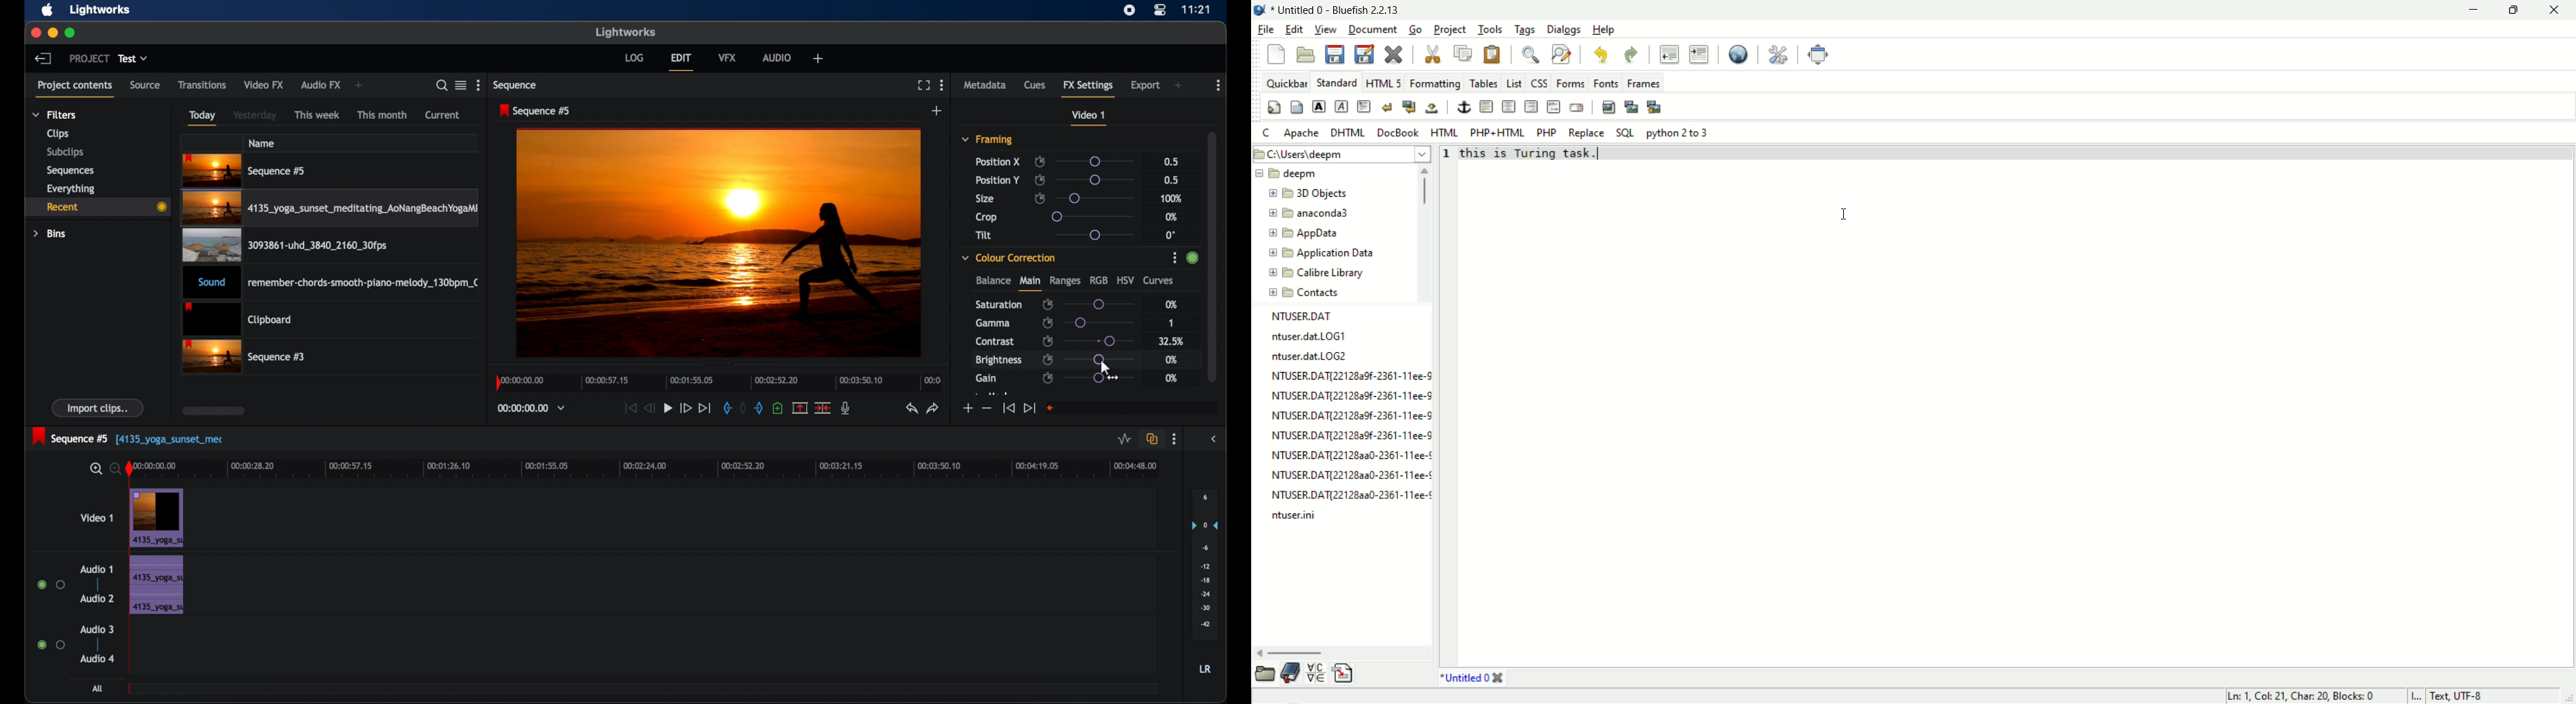  I want to click on in mark, so click(727, 410).